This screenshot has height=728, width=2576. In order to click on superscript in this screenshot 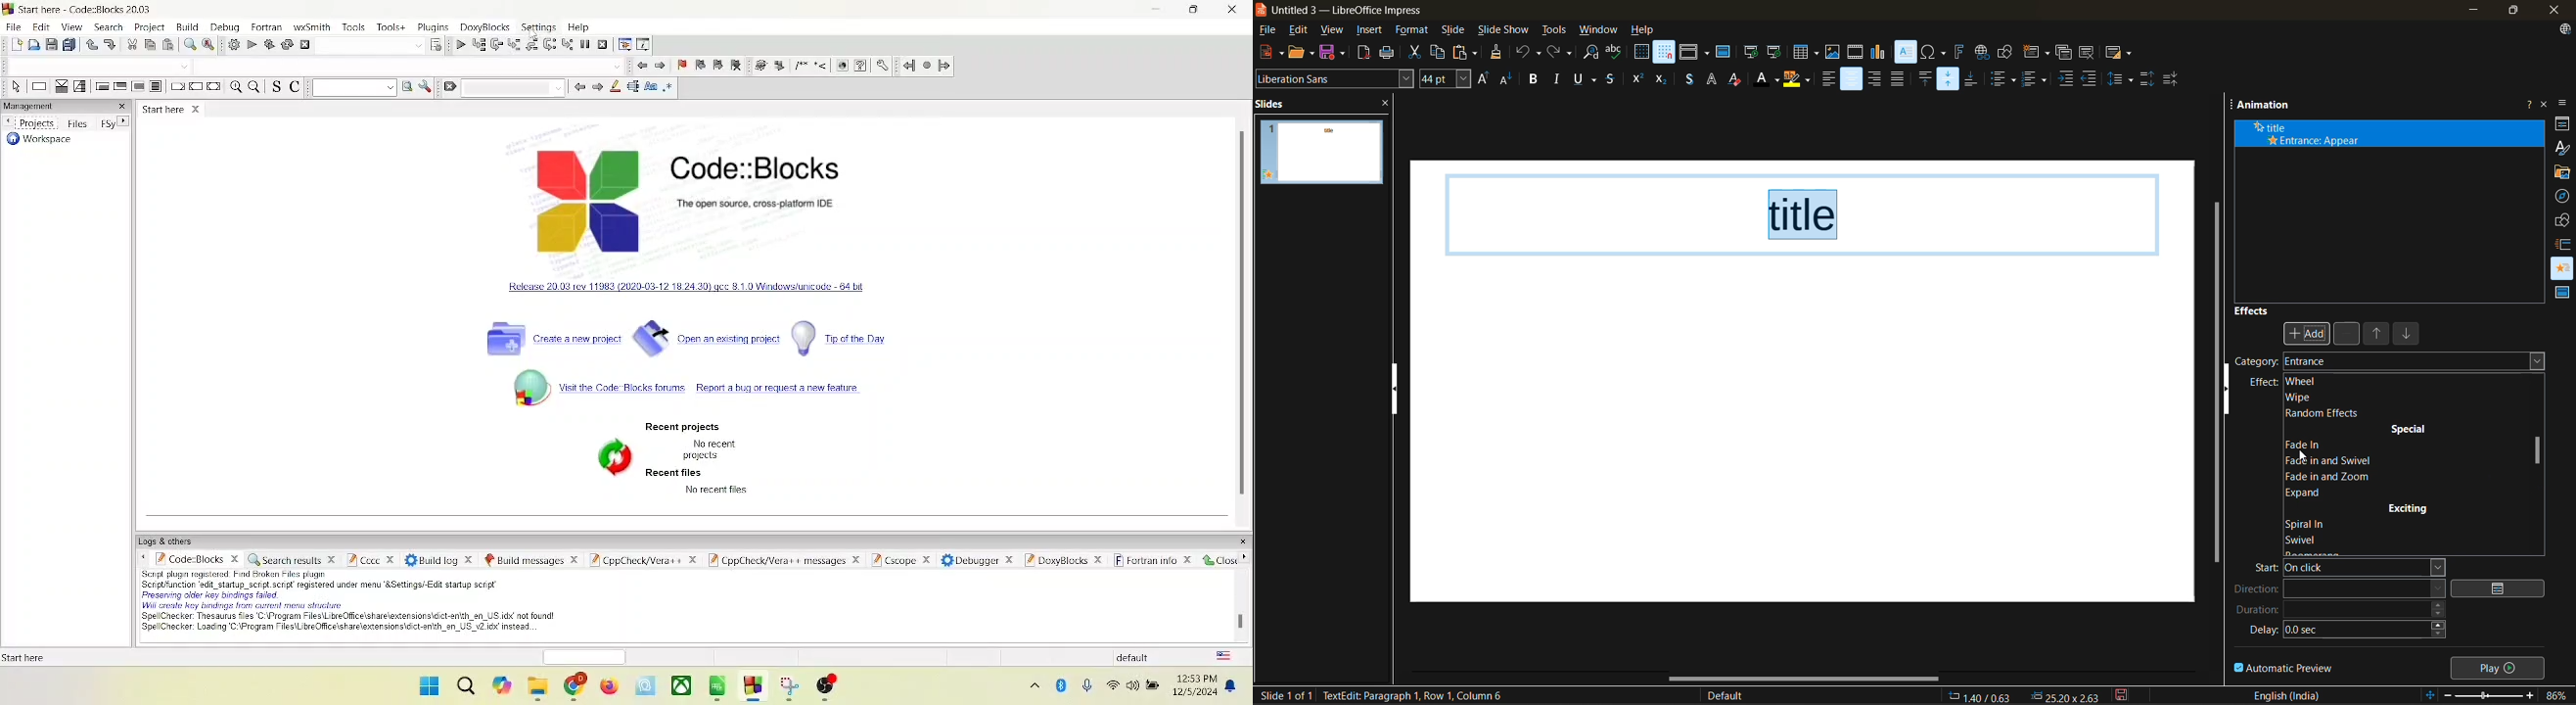, I will do `click(1637, 77)`.